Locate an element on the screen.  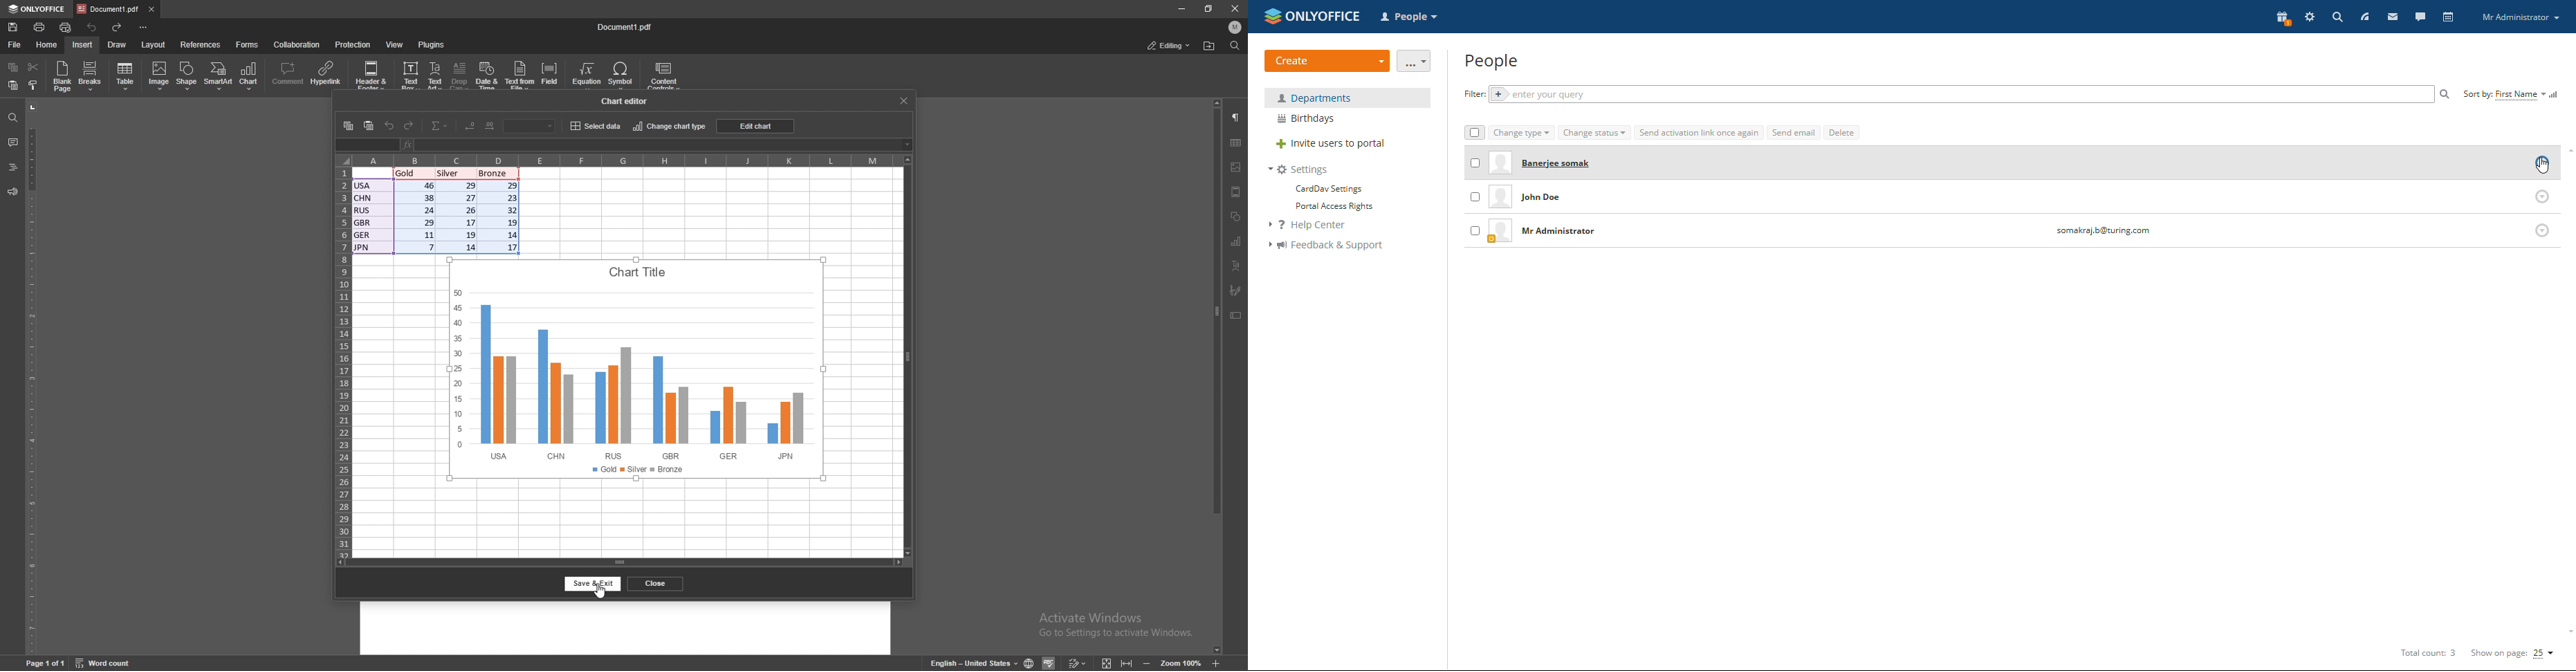
date and time is located at coordinates (373, 76).